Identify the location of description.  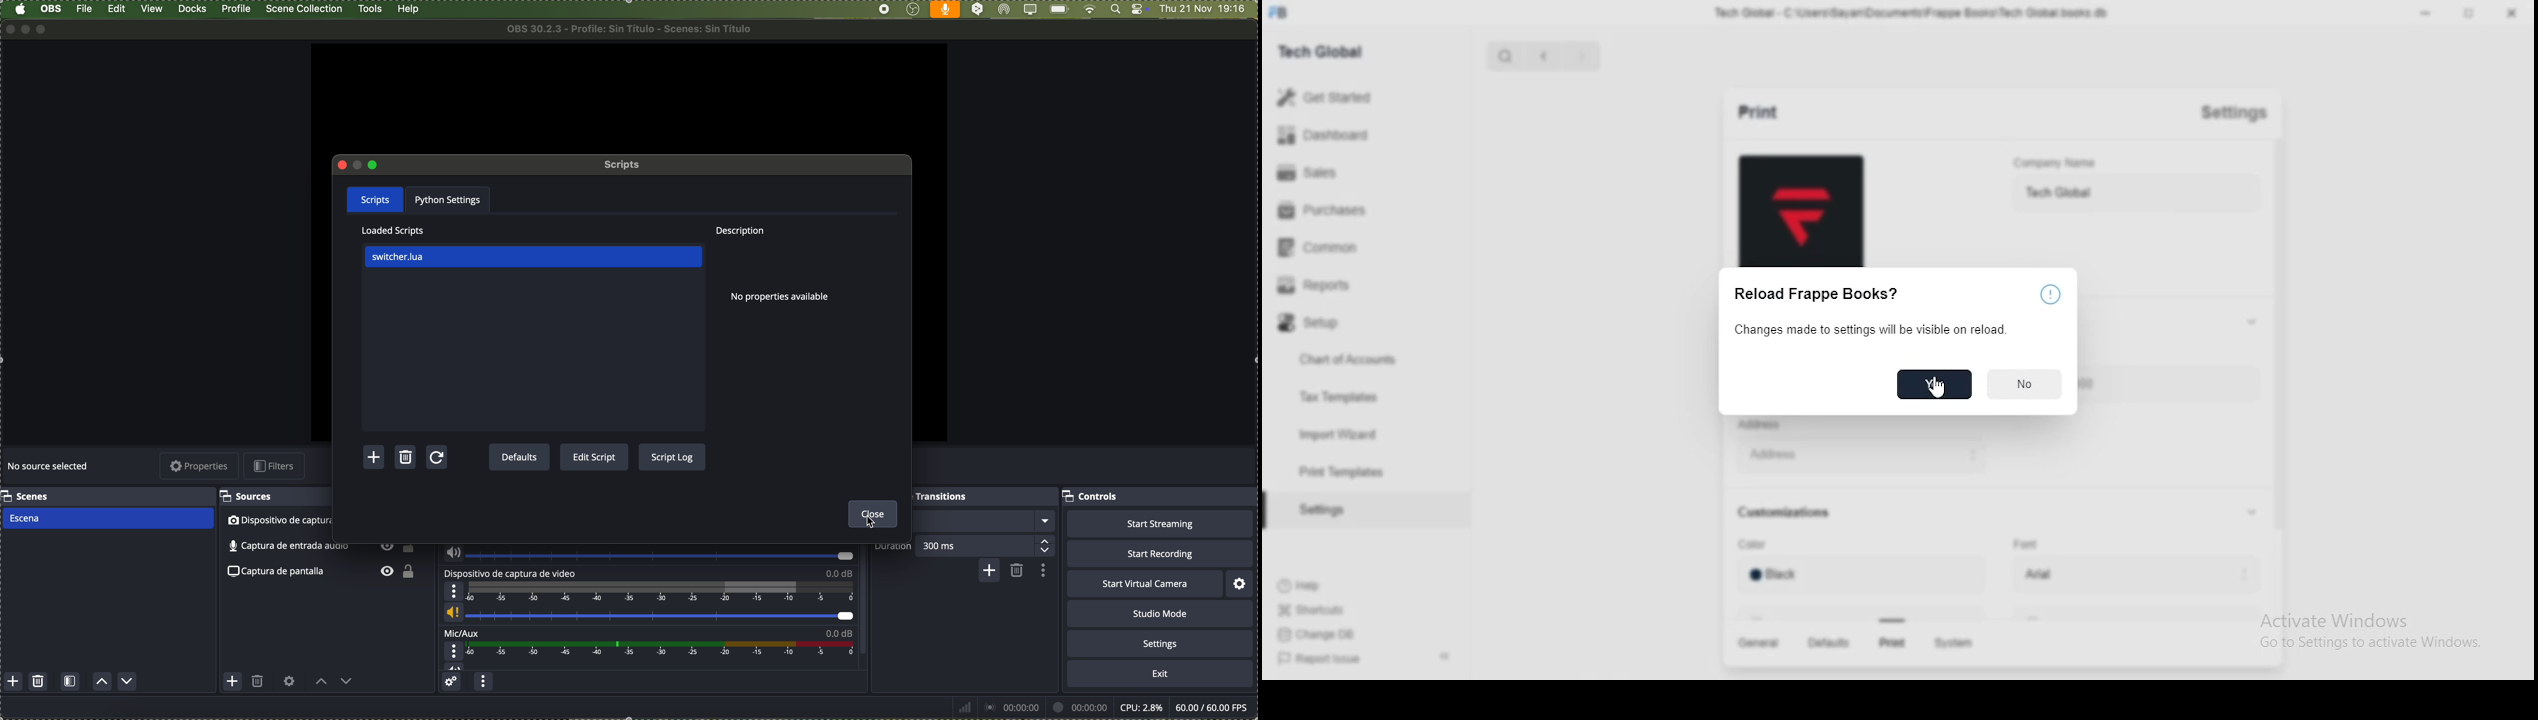
(739, 232).